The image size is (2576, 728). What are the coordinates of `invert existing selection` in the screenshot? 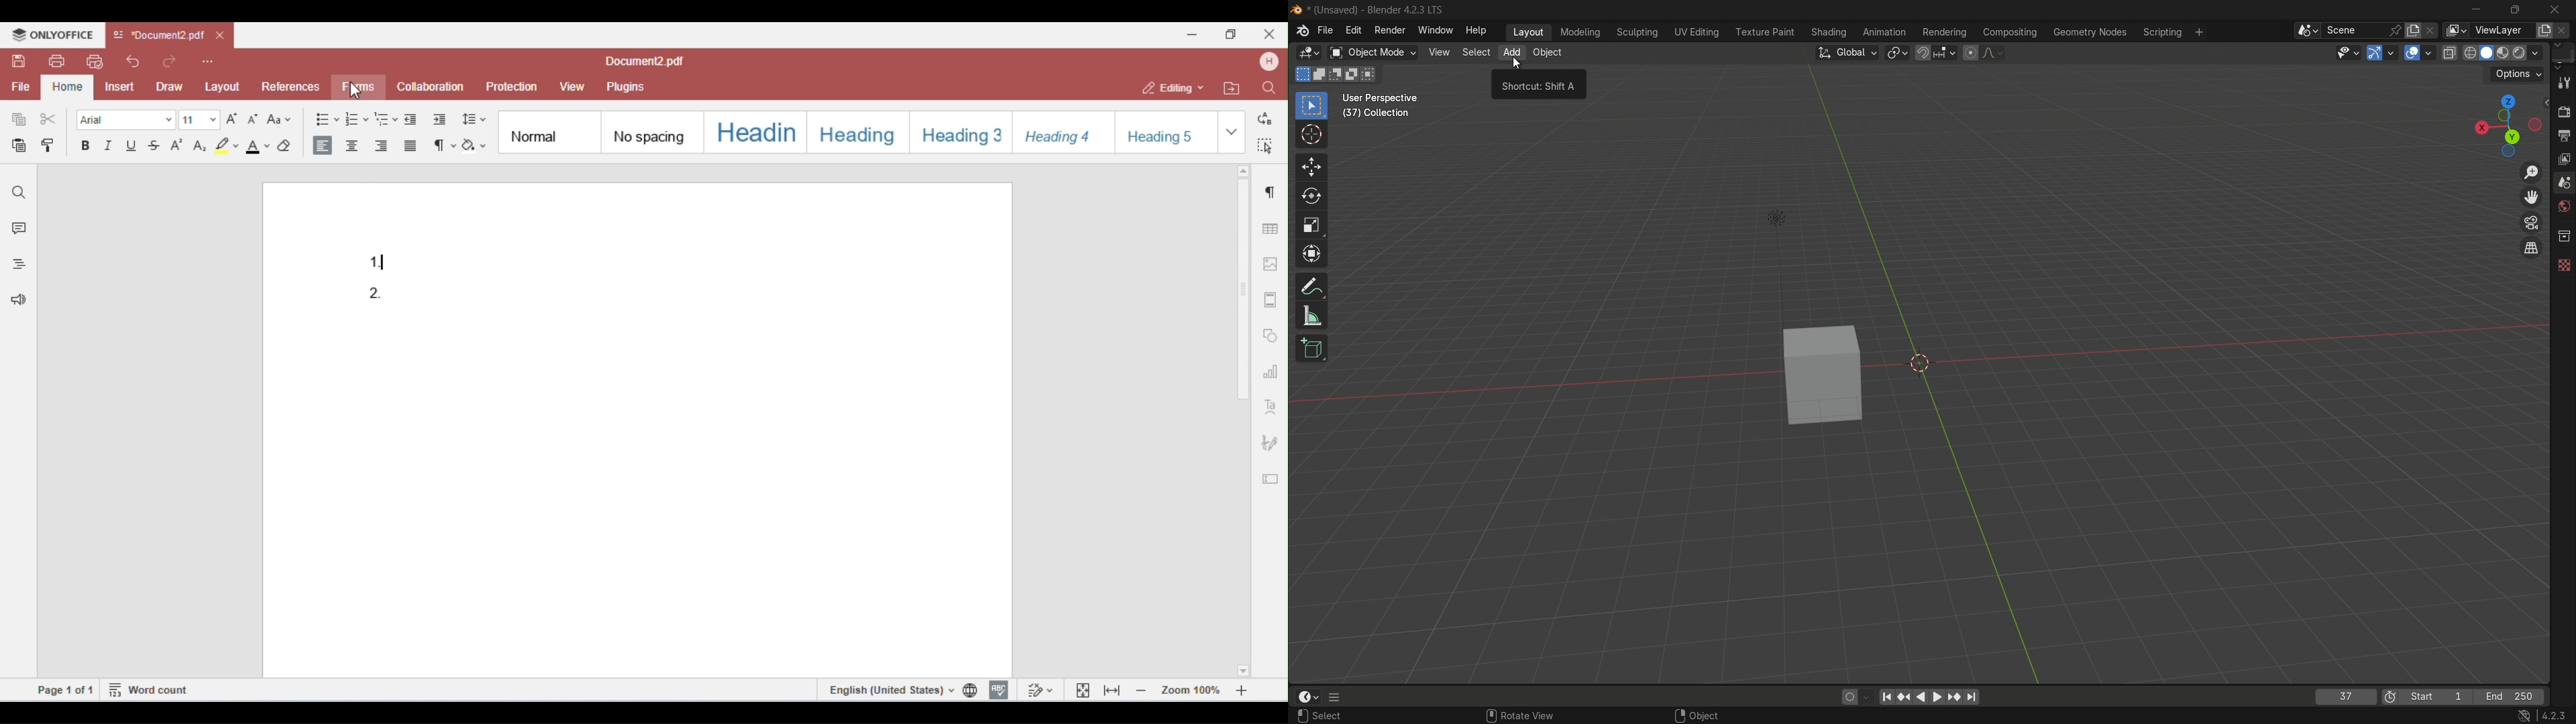 It's located at (1355, 74).